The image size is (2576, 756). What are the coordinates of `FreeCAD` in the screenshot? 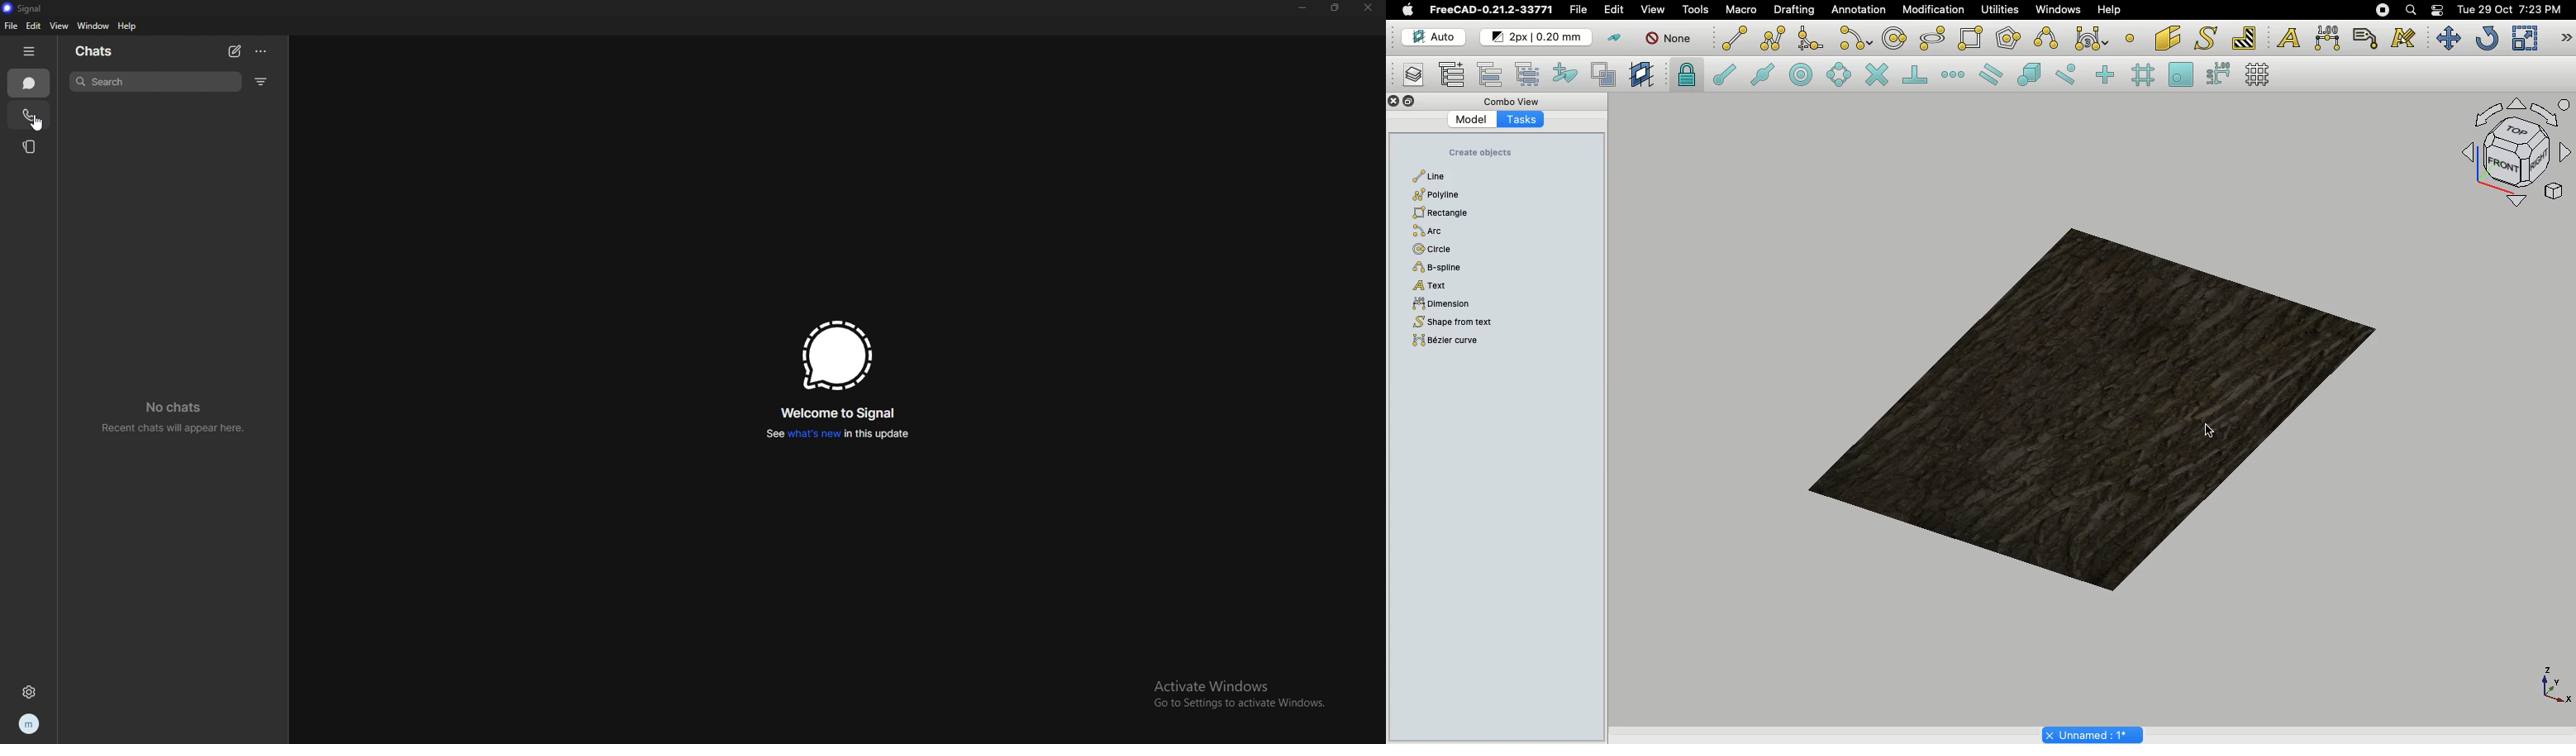 It's located at (1490, 10).